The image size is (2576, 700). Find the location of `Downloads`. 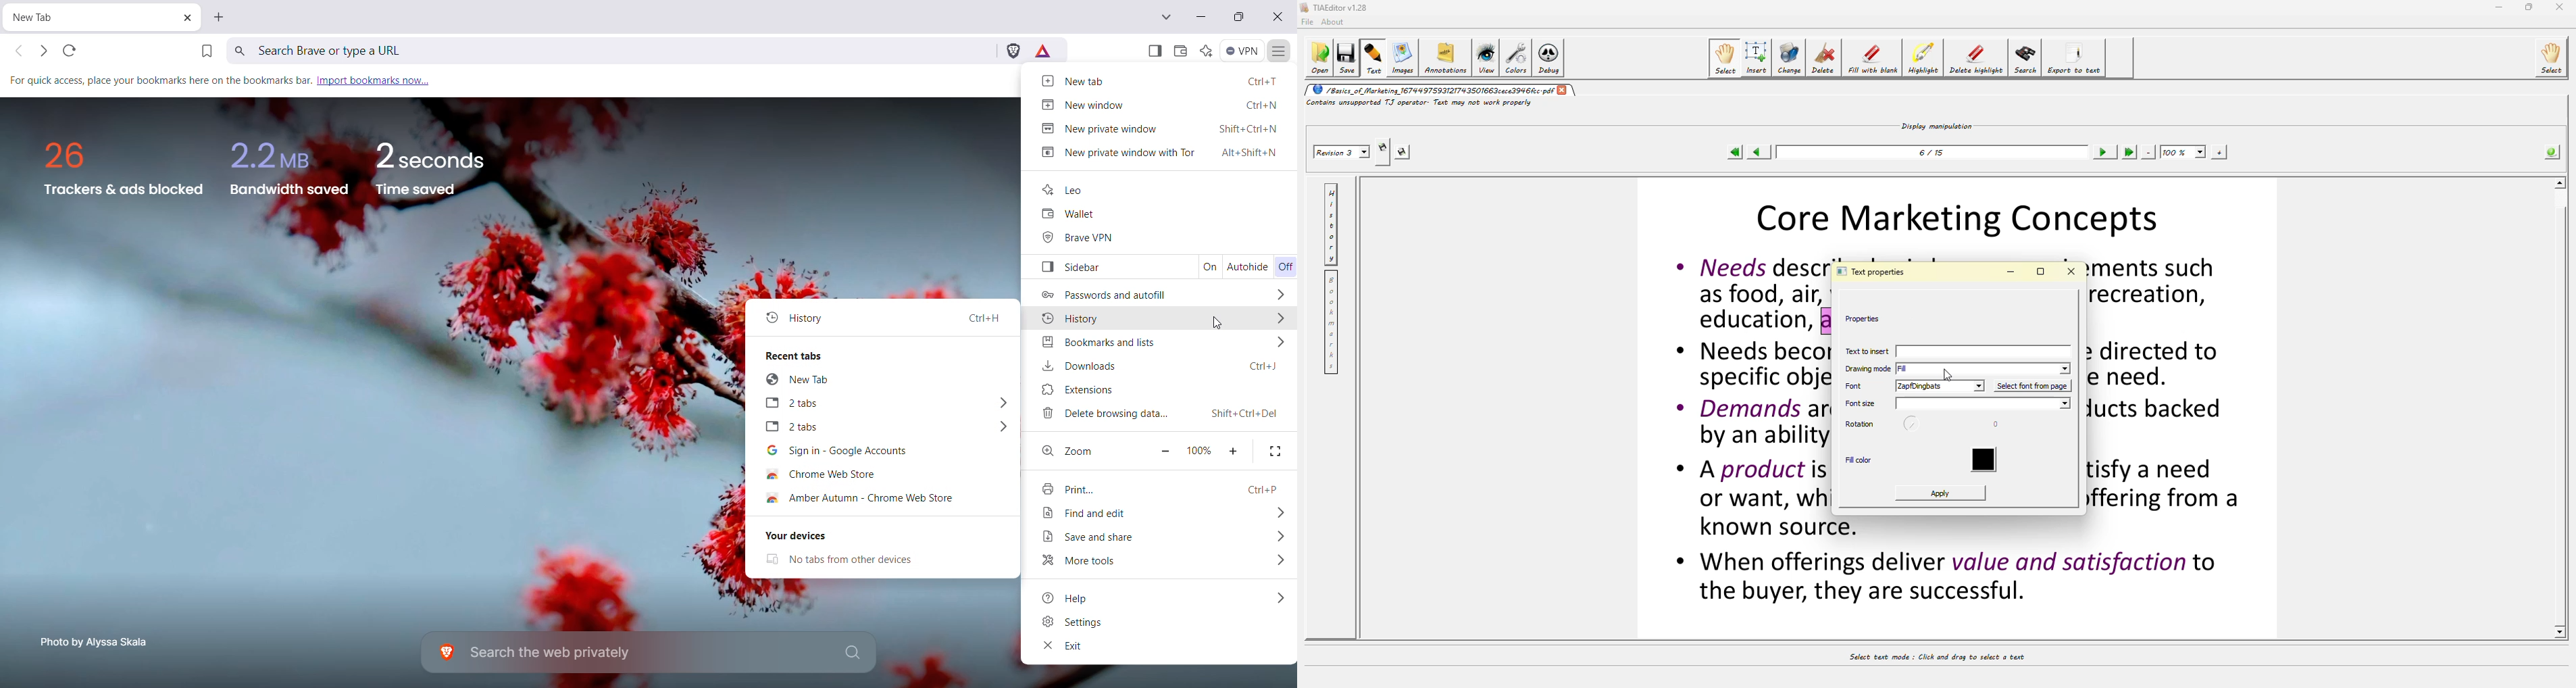

Downloads is located at coordinates (1156, 365).